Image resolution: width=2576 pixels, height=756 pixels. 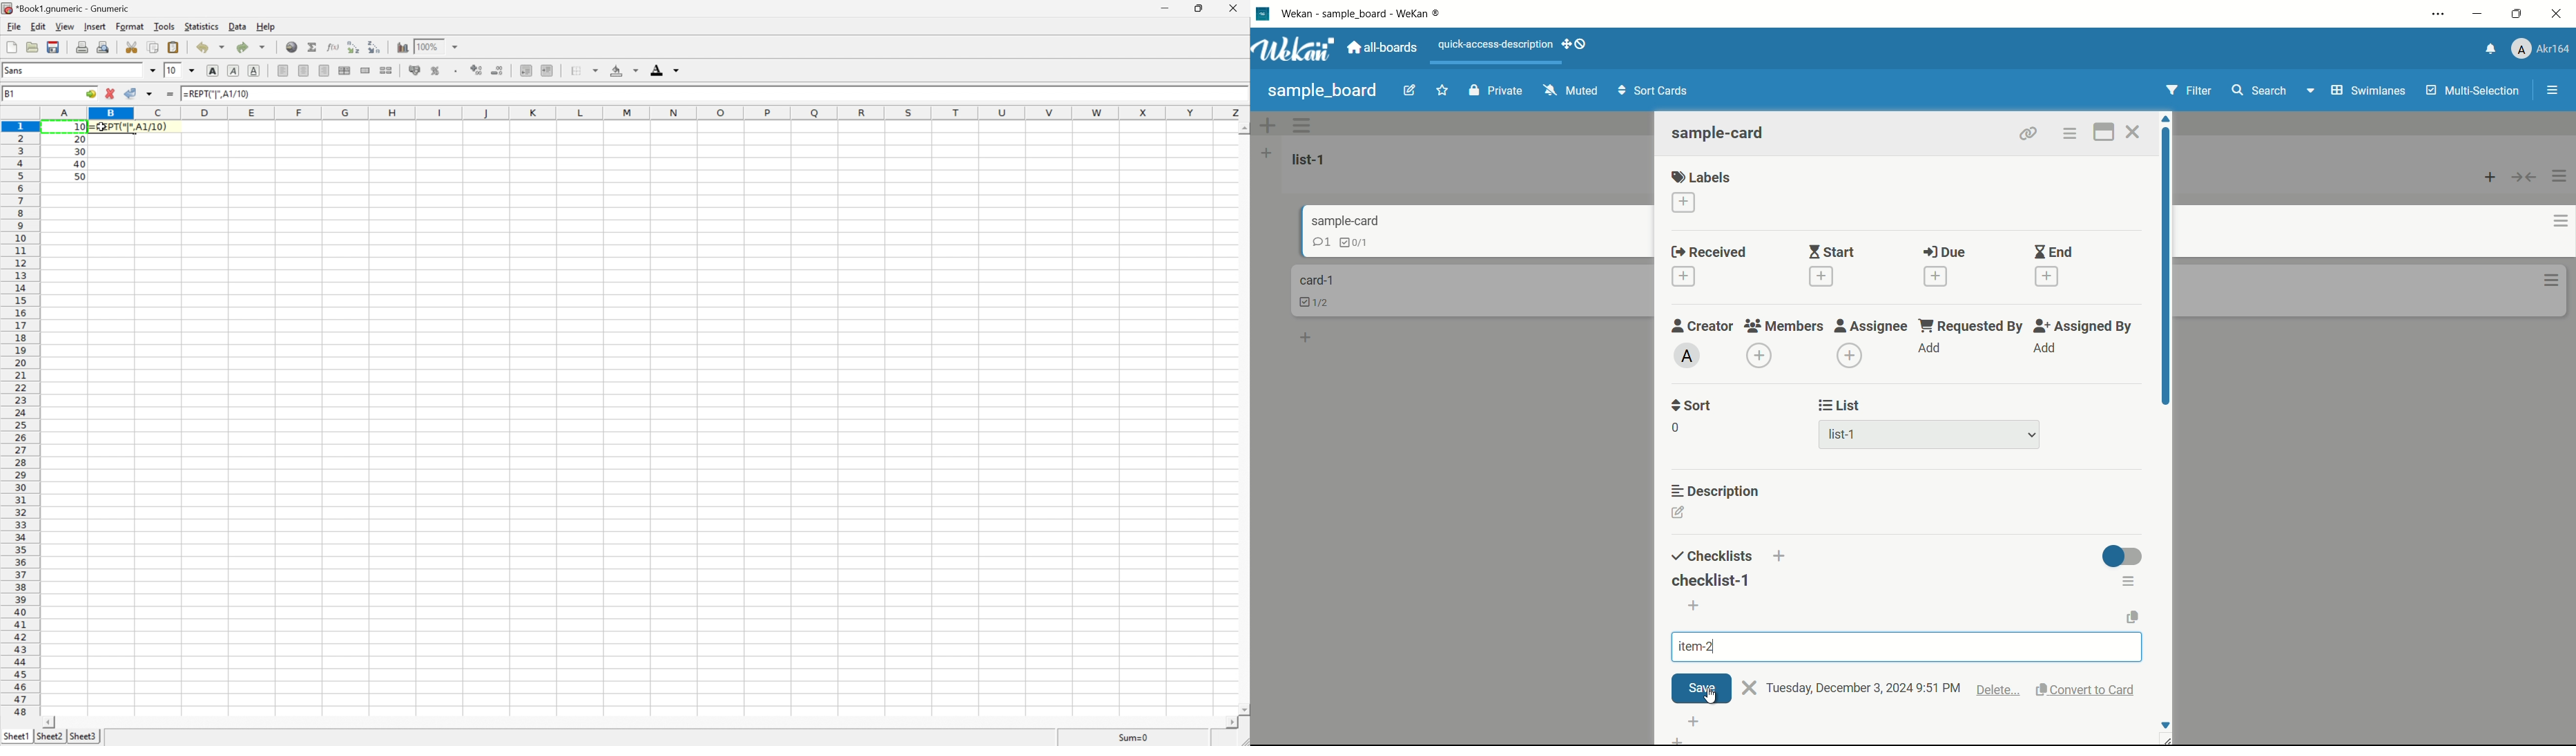 What do you see at coordinates (1236, 6) in the screenshot?
I see `Close` at bounding box center [1236, 6].